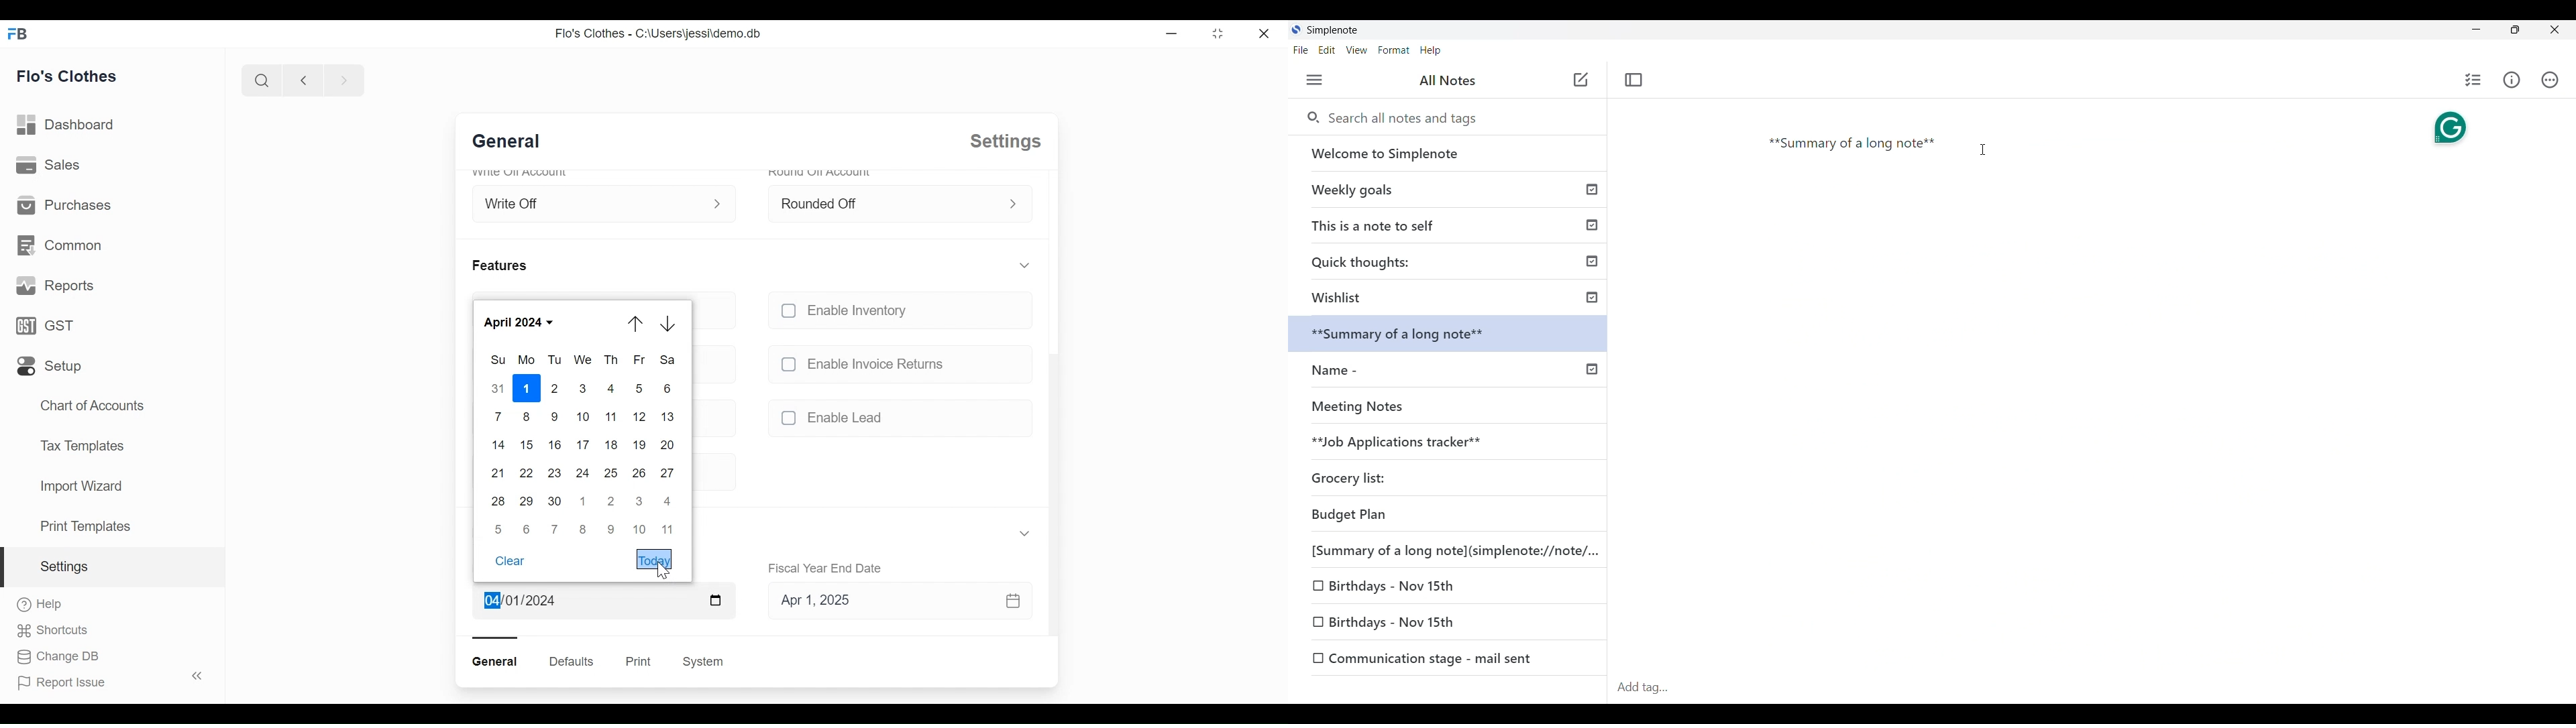 This screenshot has width=2576, height=728. What do you see at coordinates (667, 529) in the screenshot?
I see `11` at bounding box center [667, 529].